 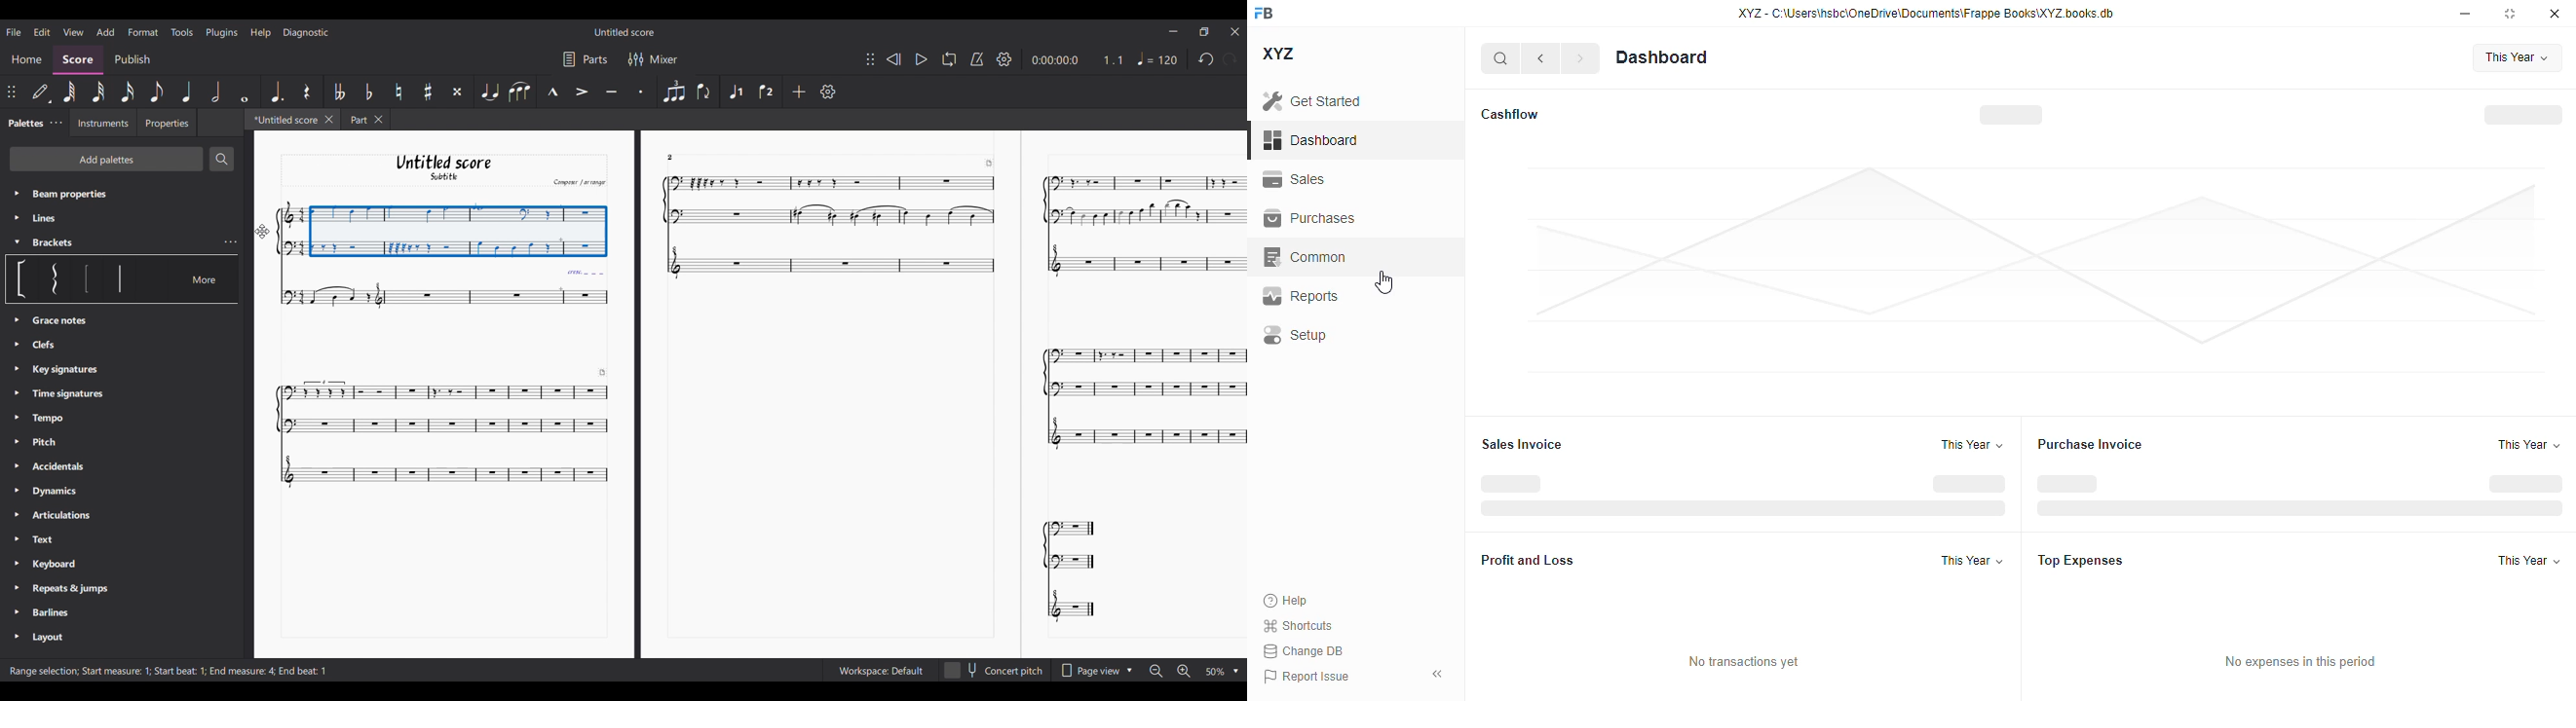 What do you see at coordinates (1310, 139) in the screenshot?
I see `dashboard` at bounding box center [1310, 139].